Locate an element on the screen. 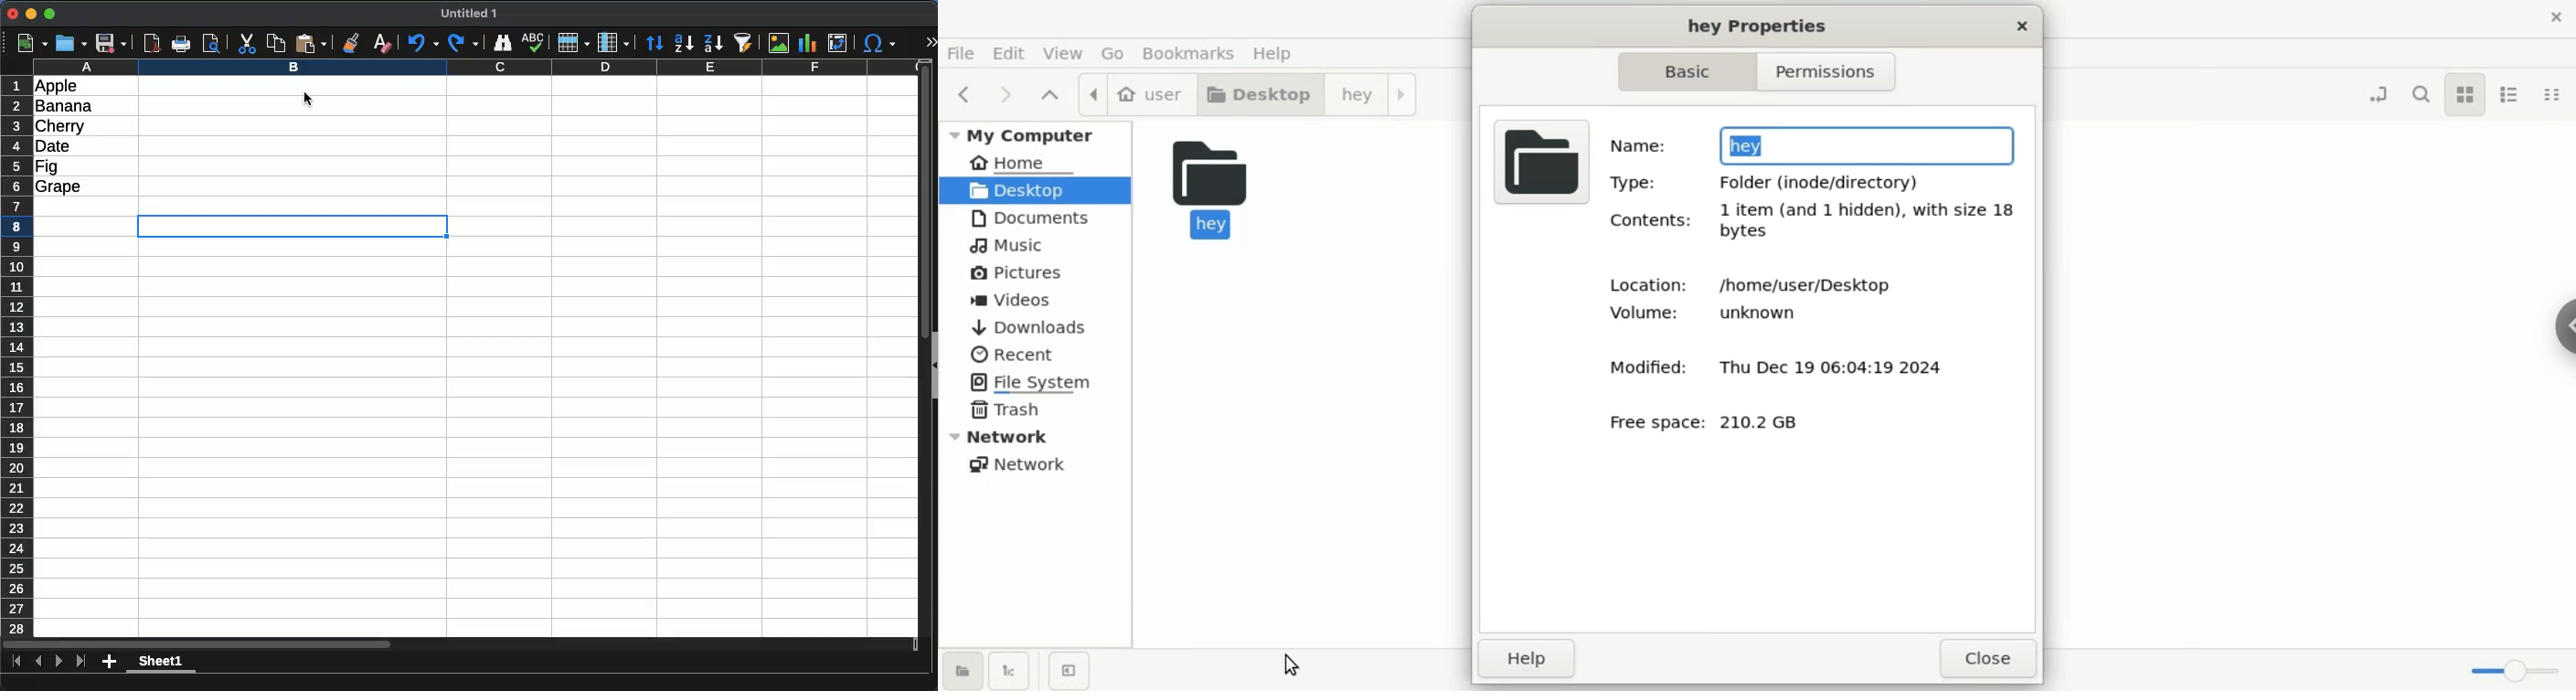 Image resolution: width=2576 pixels, height=700 pixels. rows is located at coordinates (17, 356).